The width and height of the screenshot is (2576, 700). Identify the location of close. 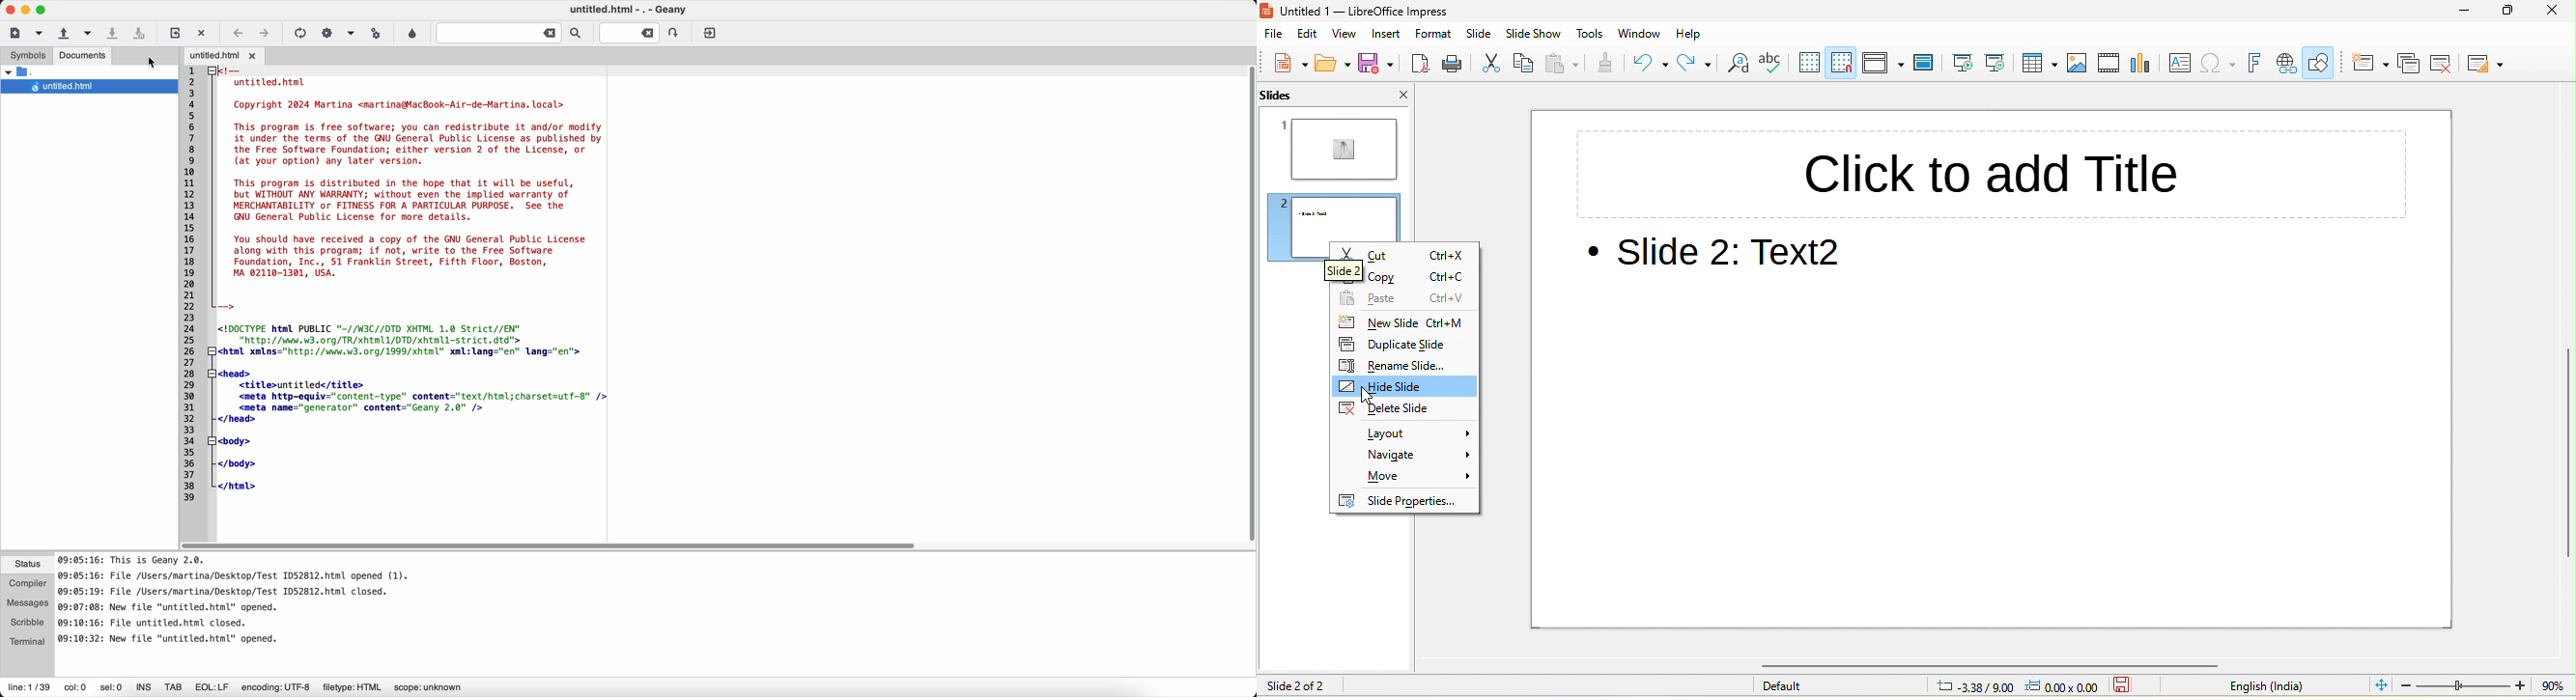
(1396, 94).